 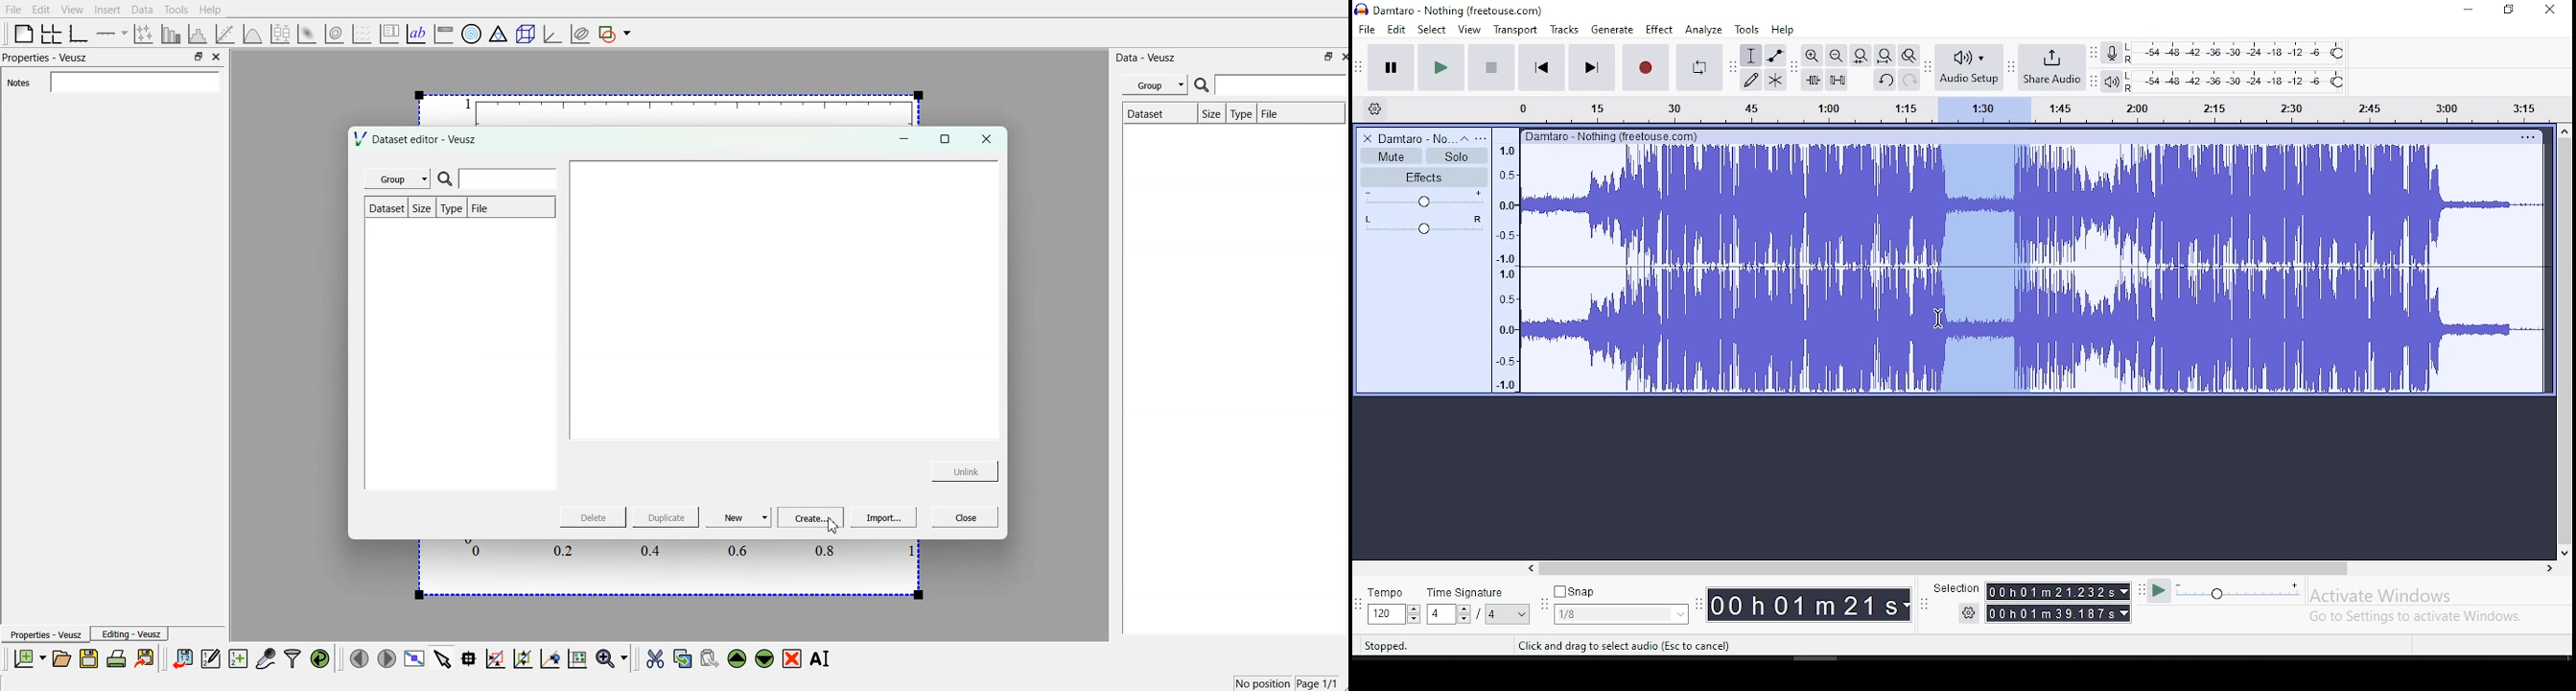 What do you see at coordinates (1385, 615) in the screenshot?
I see `120` at bounding box center [1385, 615].